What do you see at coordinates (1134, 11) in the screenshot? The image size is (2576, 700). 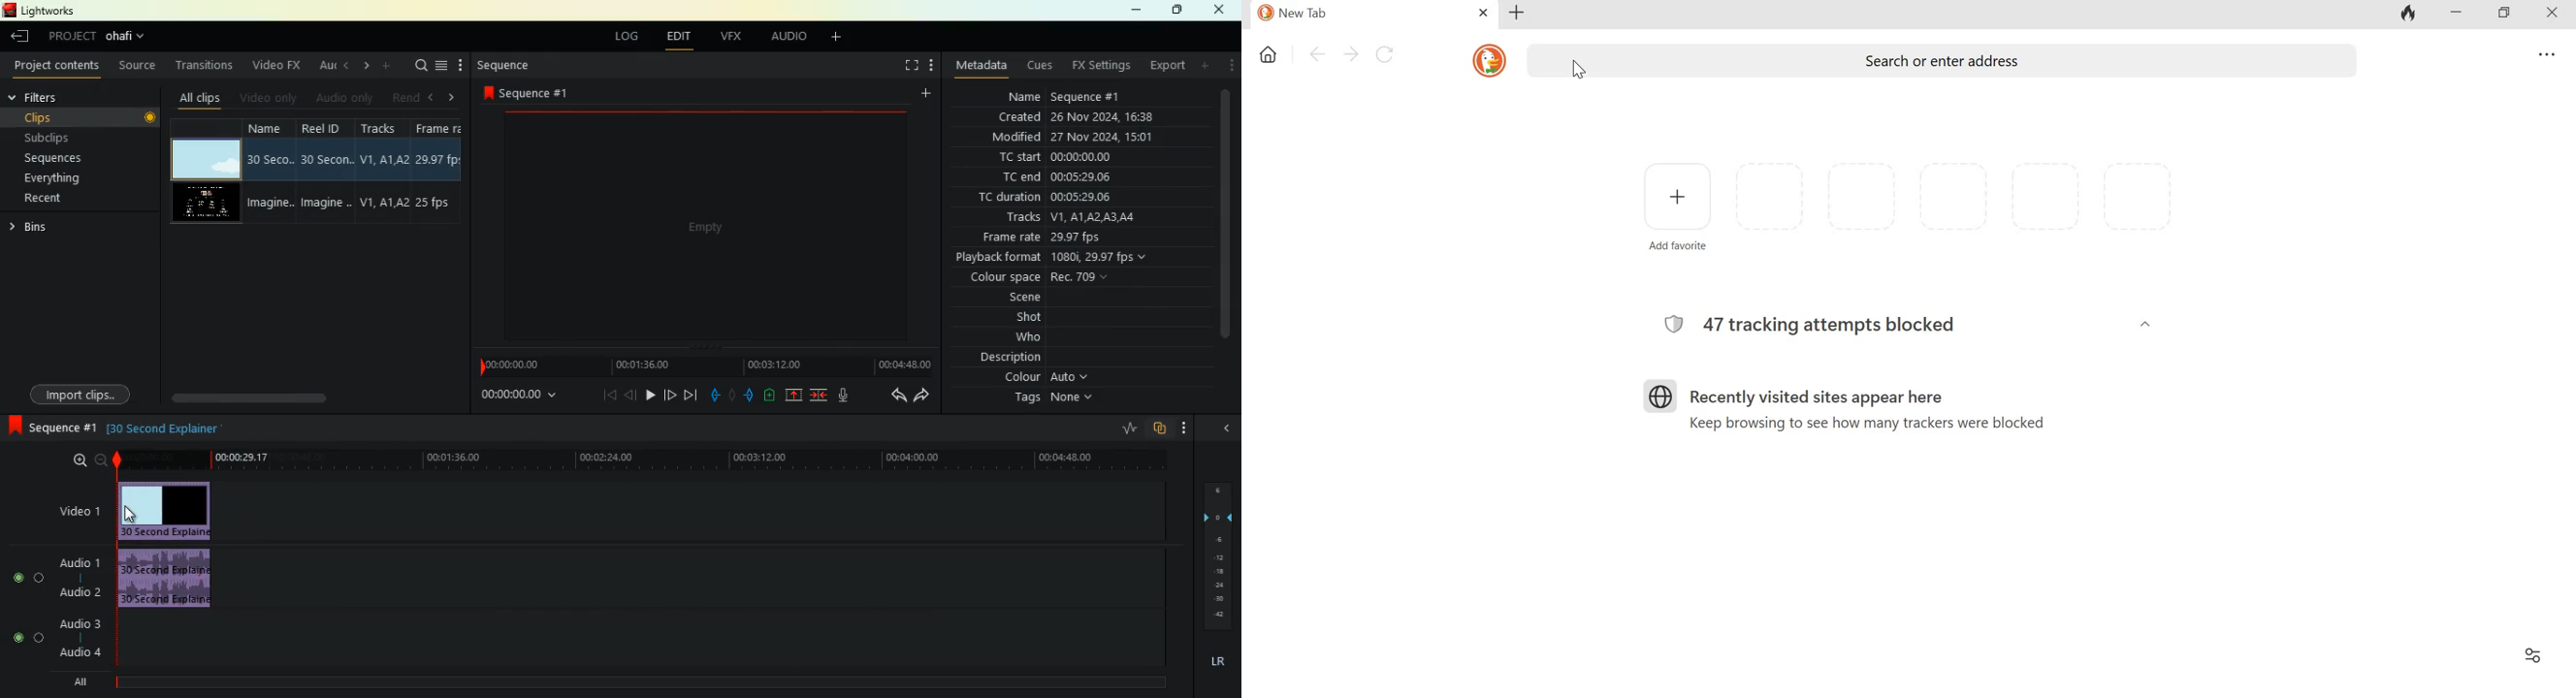 I see `minimize` at bounding box center [1134, 11].